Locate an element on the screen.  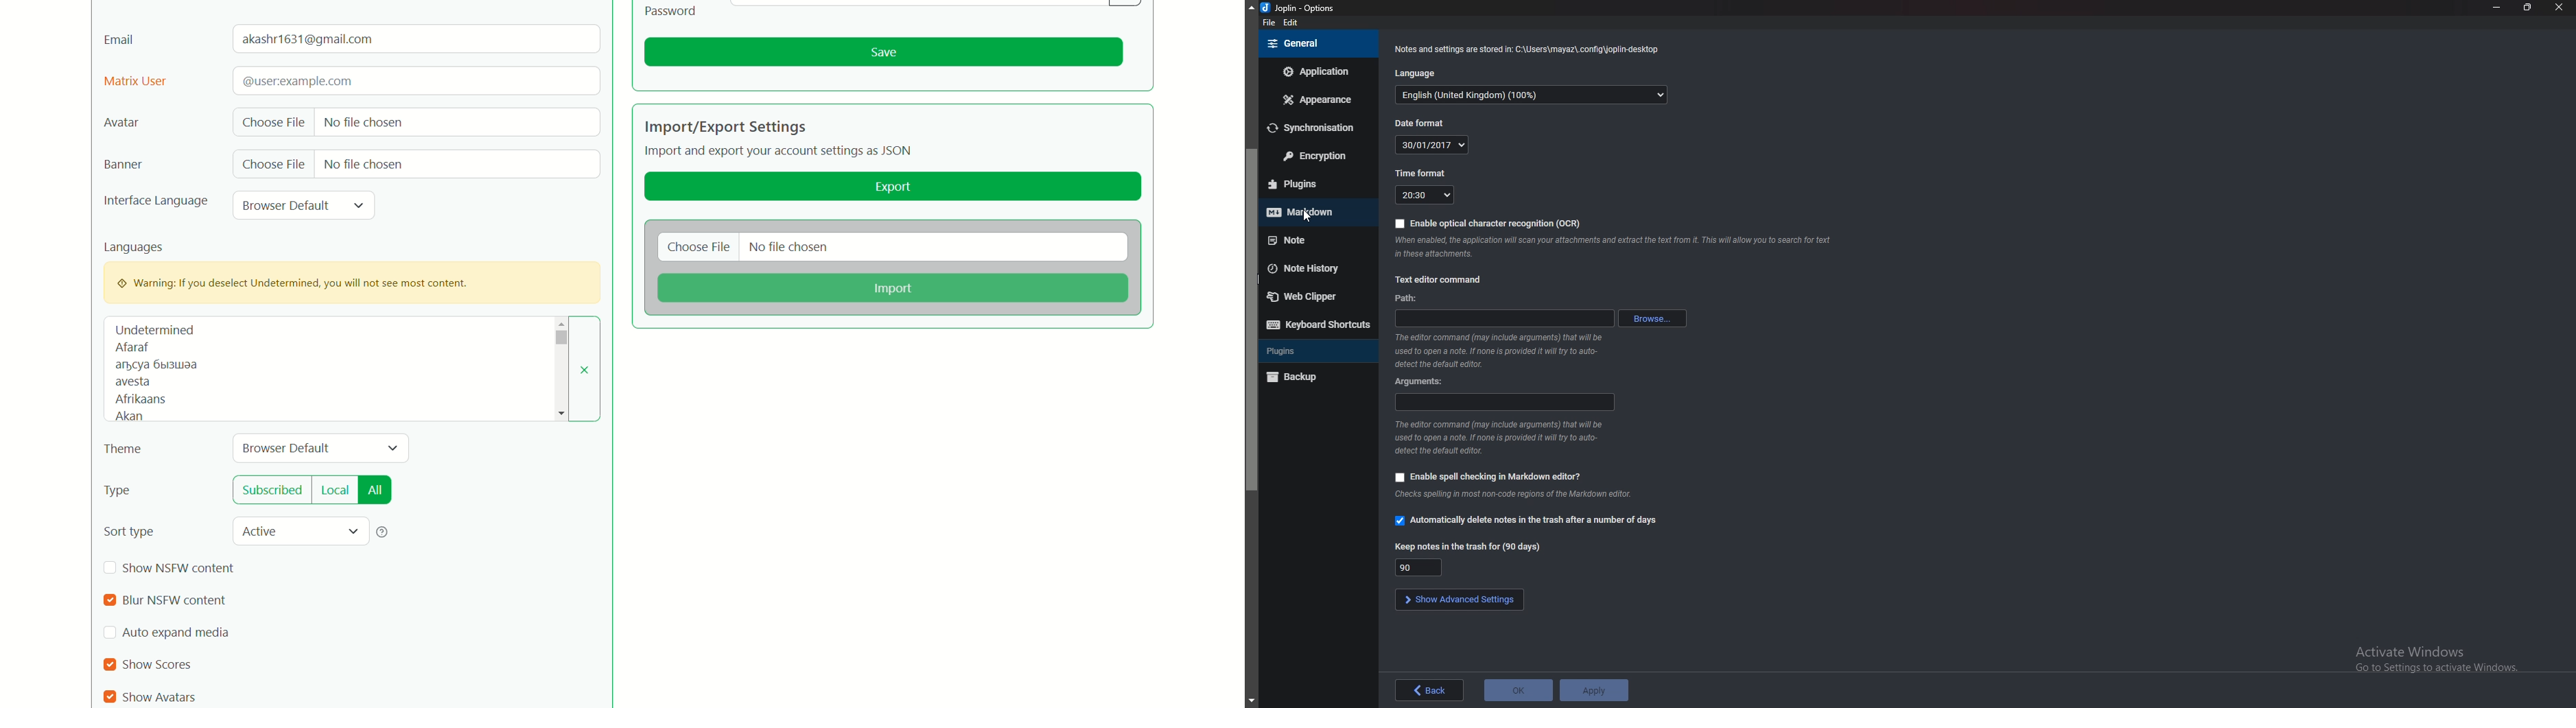
afrikaans is located at coordinates (141, 399).